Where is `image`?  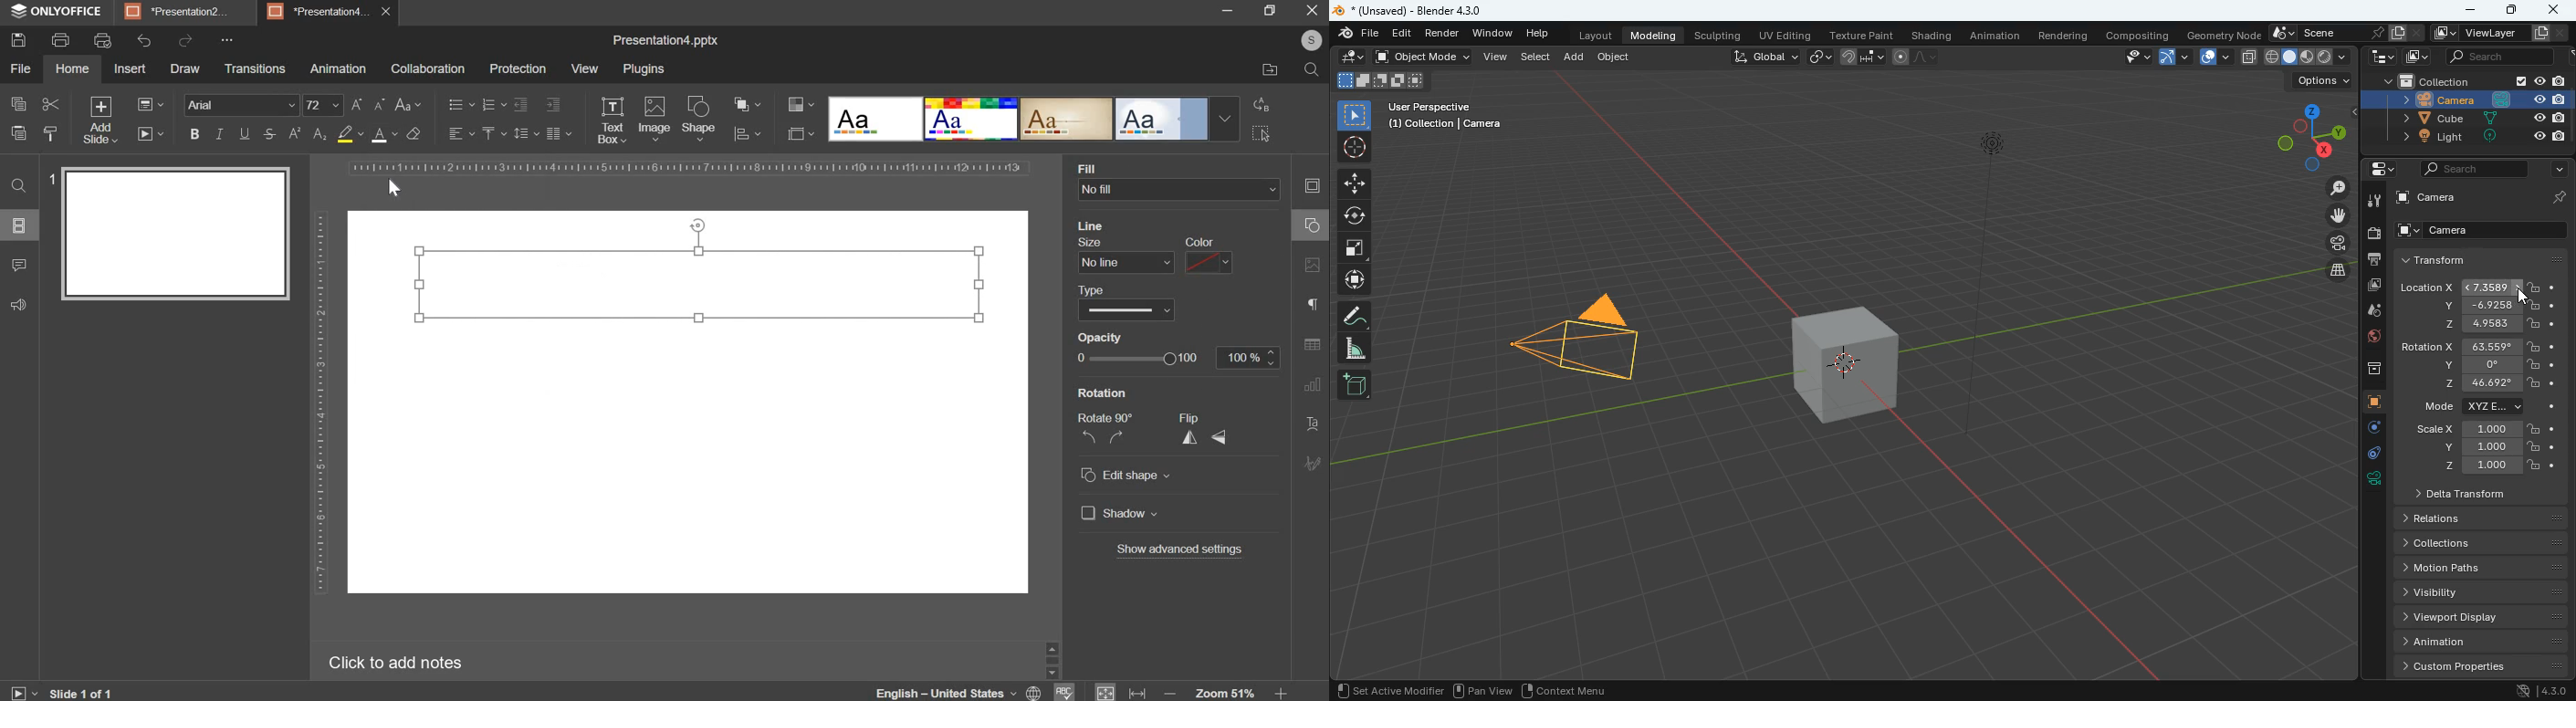 image is located at coordinates (2414, 58).